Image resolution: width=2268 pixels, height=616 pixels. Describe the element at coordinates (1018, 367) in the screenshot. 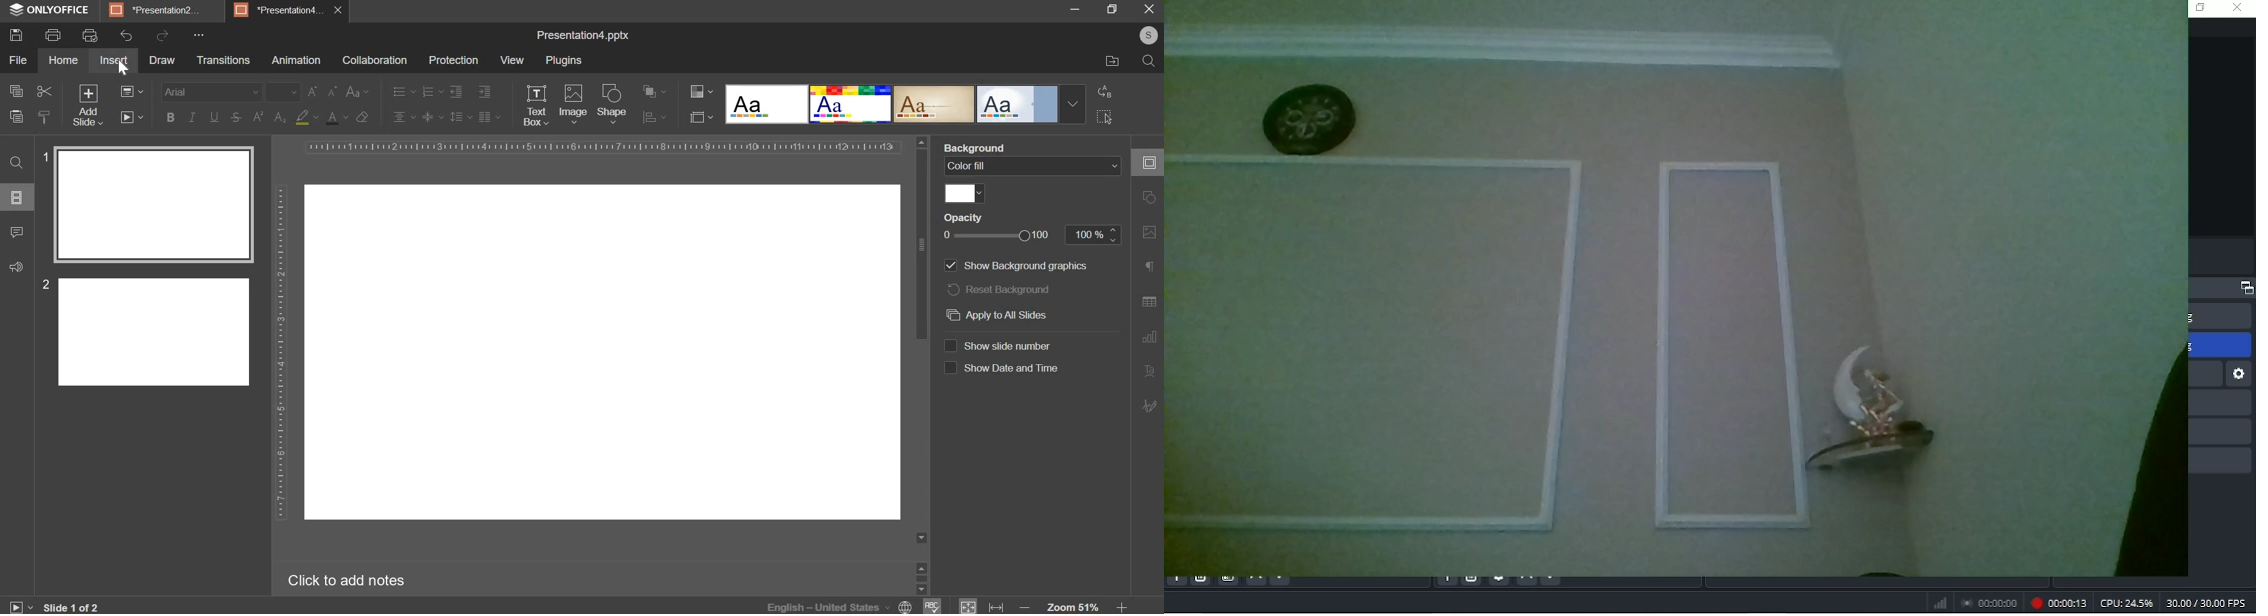

I see `Show Date and lime` at that location.